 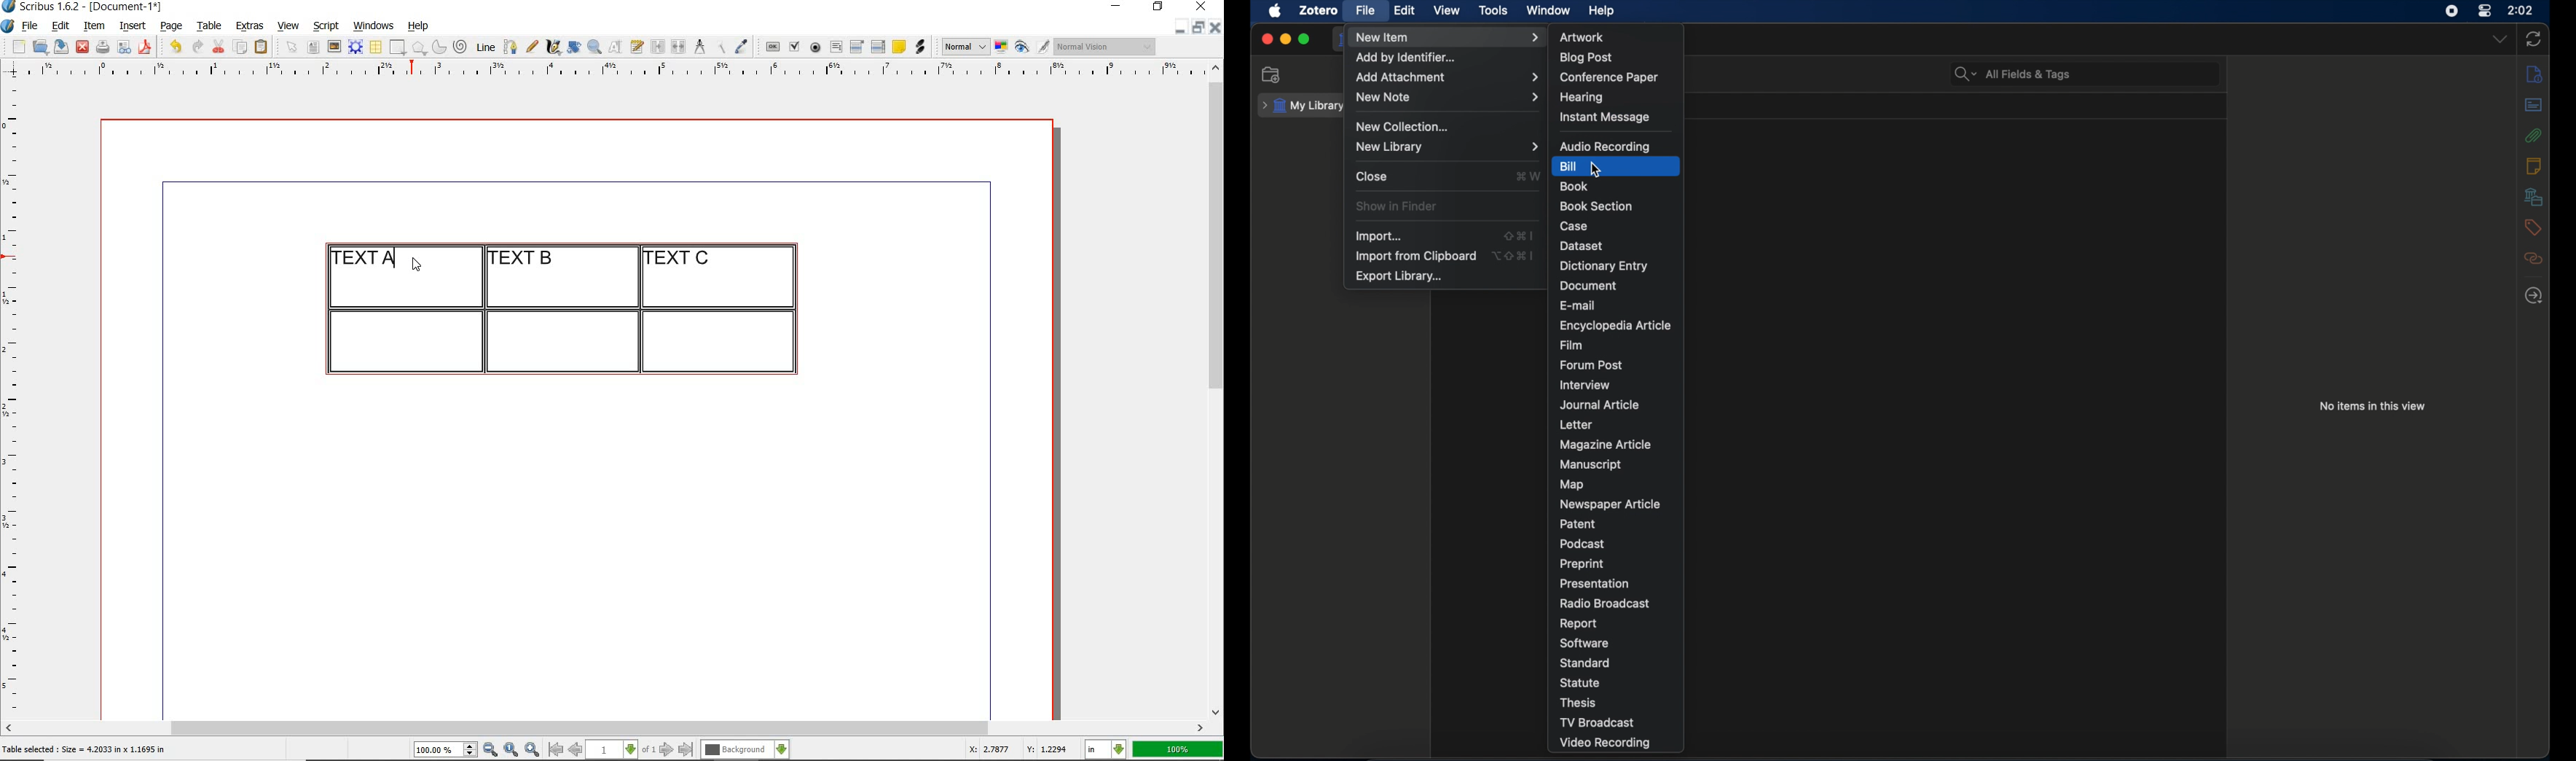 I want to click on shortcut, so click(x=1513, y=255).